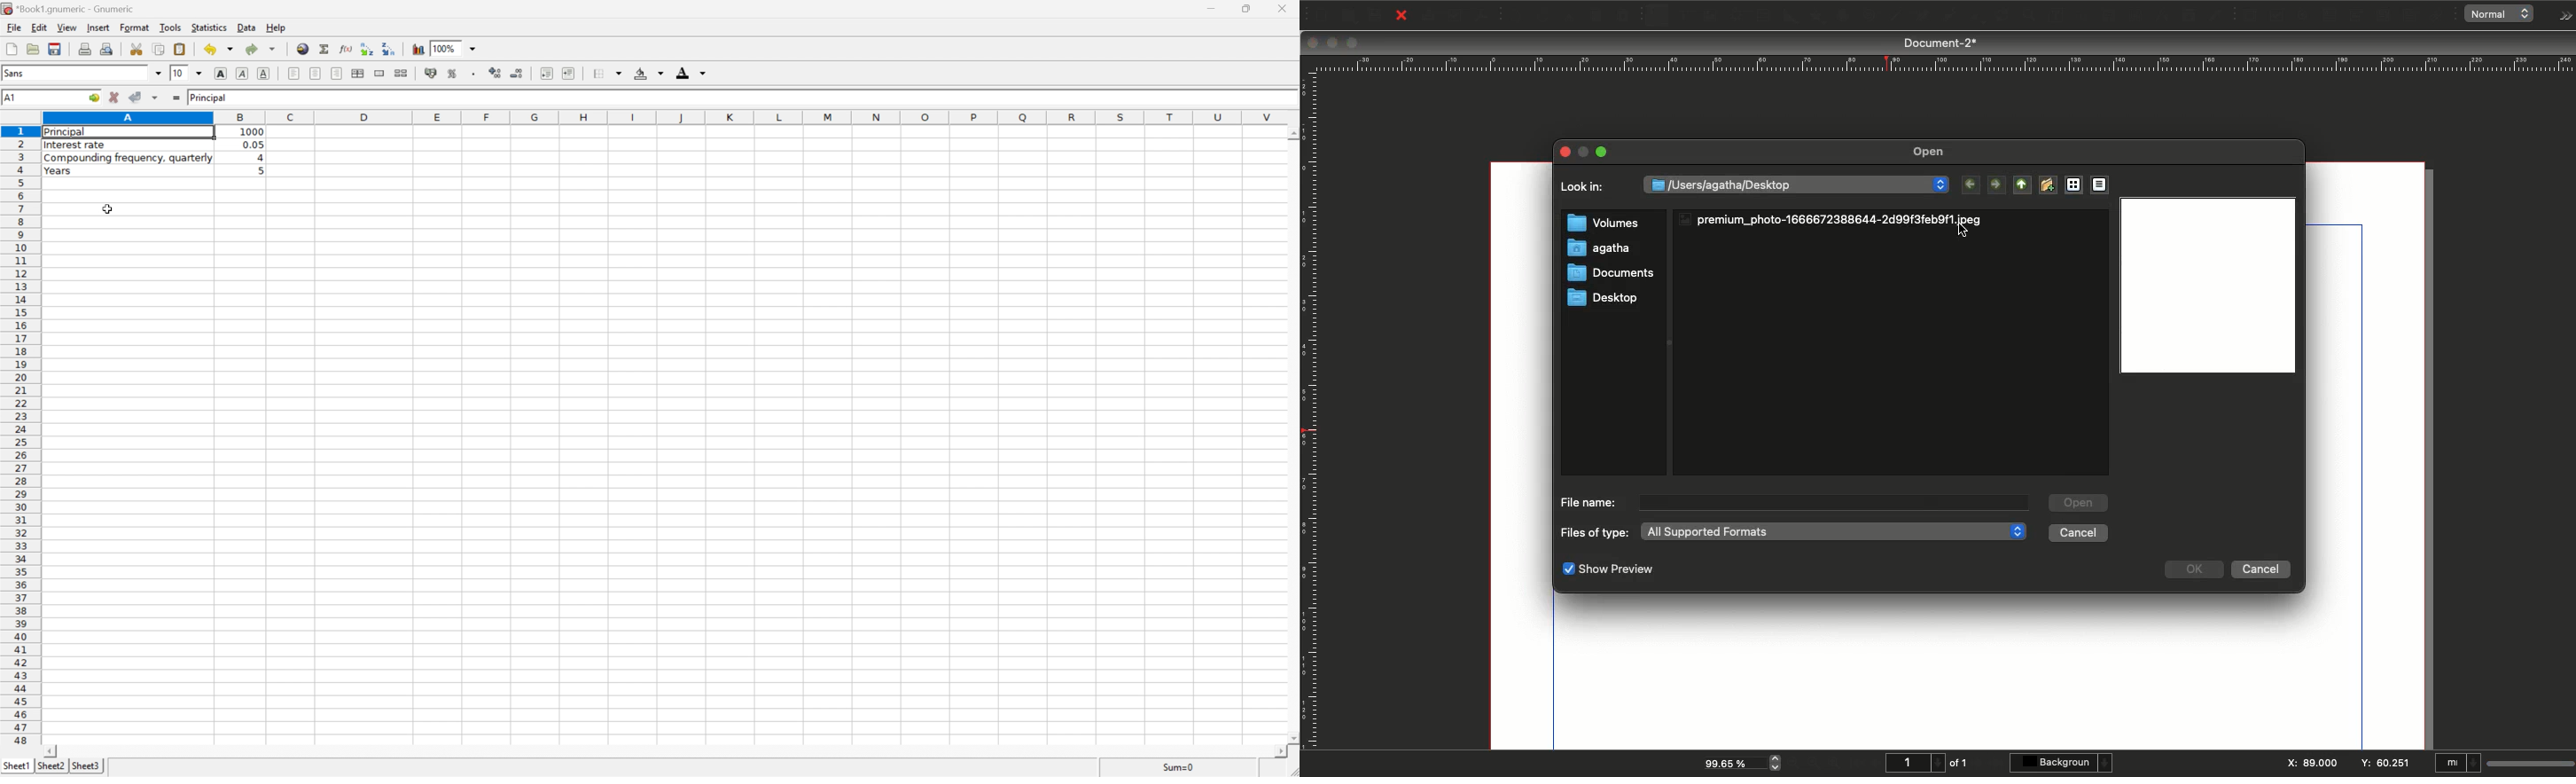  What do you see at coordinates (2562, 16) in the screenshot?
I see `Options` at bounding box center [2562, 16].